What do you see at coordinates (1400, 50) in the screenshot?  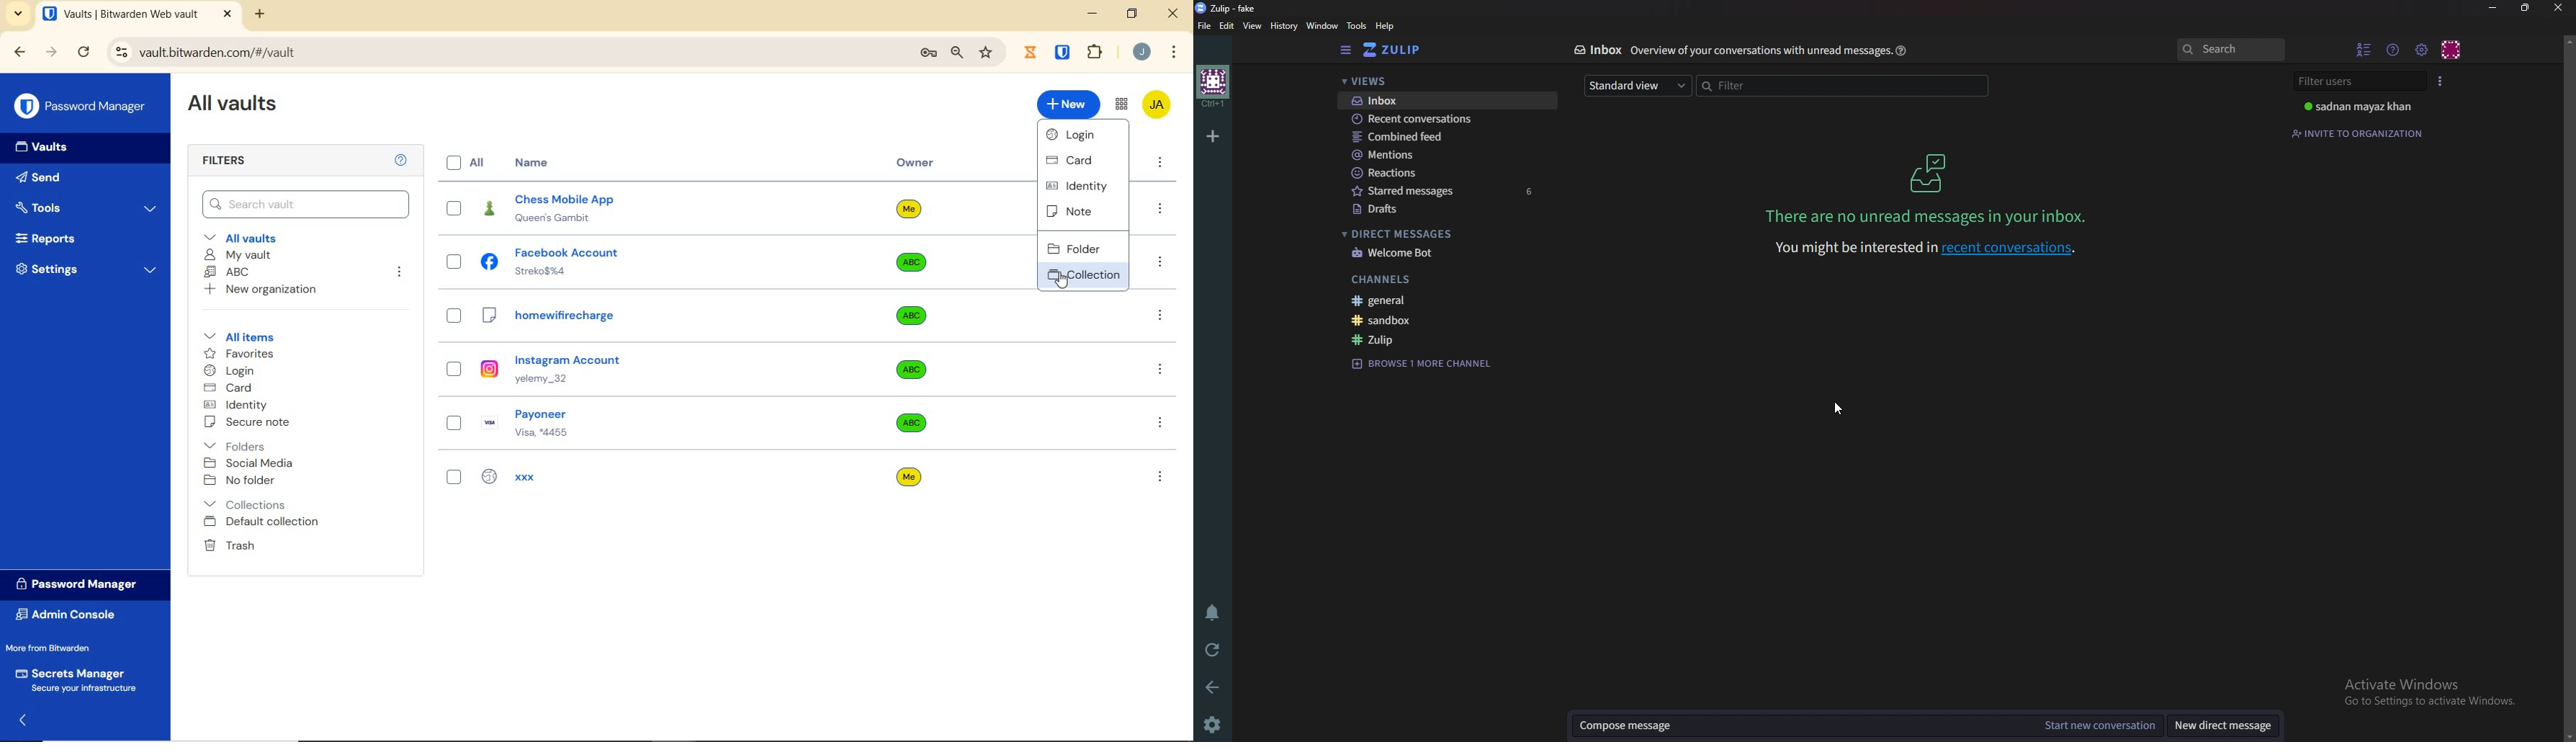 I see `Home view` at bounding box center [1400, 50].